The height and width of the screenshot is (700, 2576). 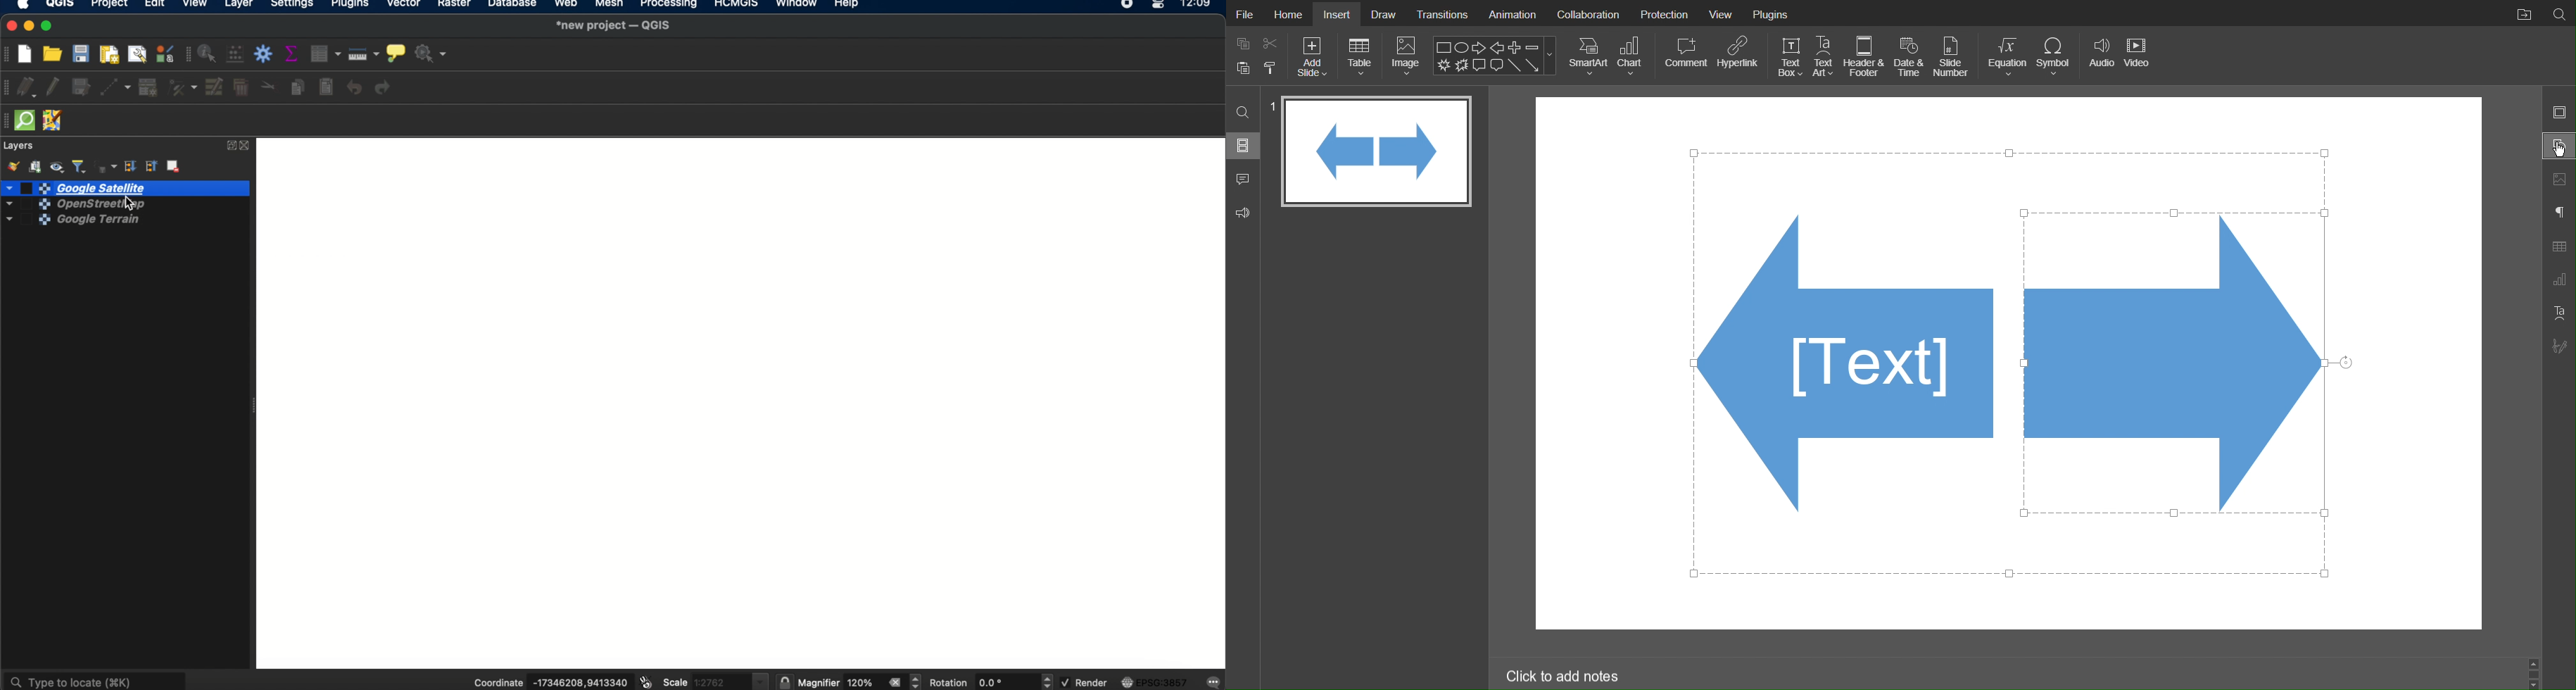 What do you see at coordinates (175, 168) in the screenshot?
I see `remove layer group` at bounding box center [175, 168].